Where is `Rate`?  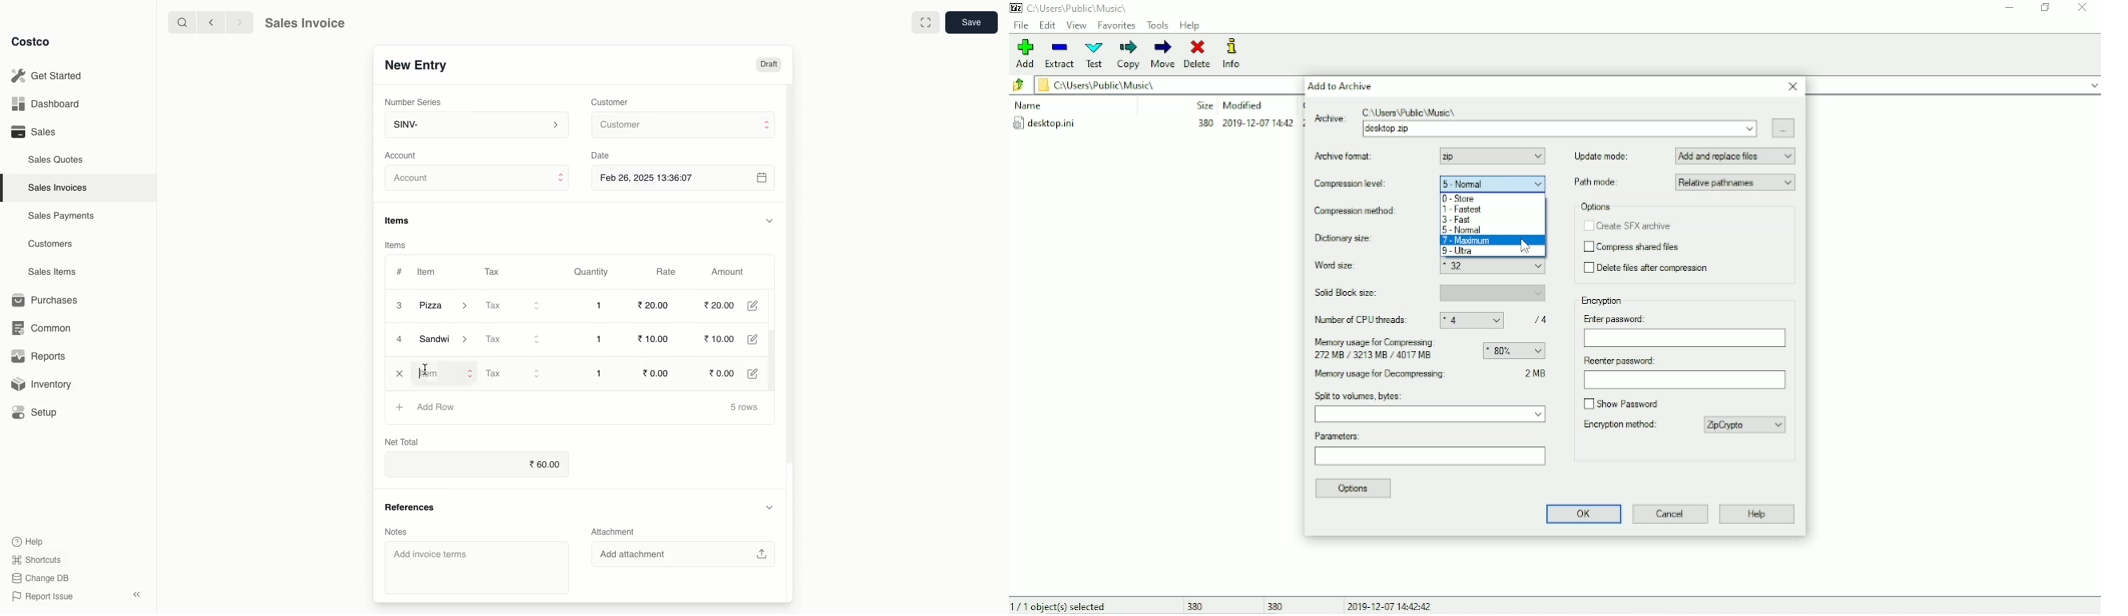
Rate is located at coordinates (668, 272).